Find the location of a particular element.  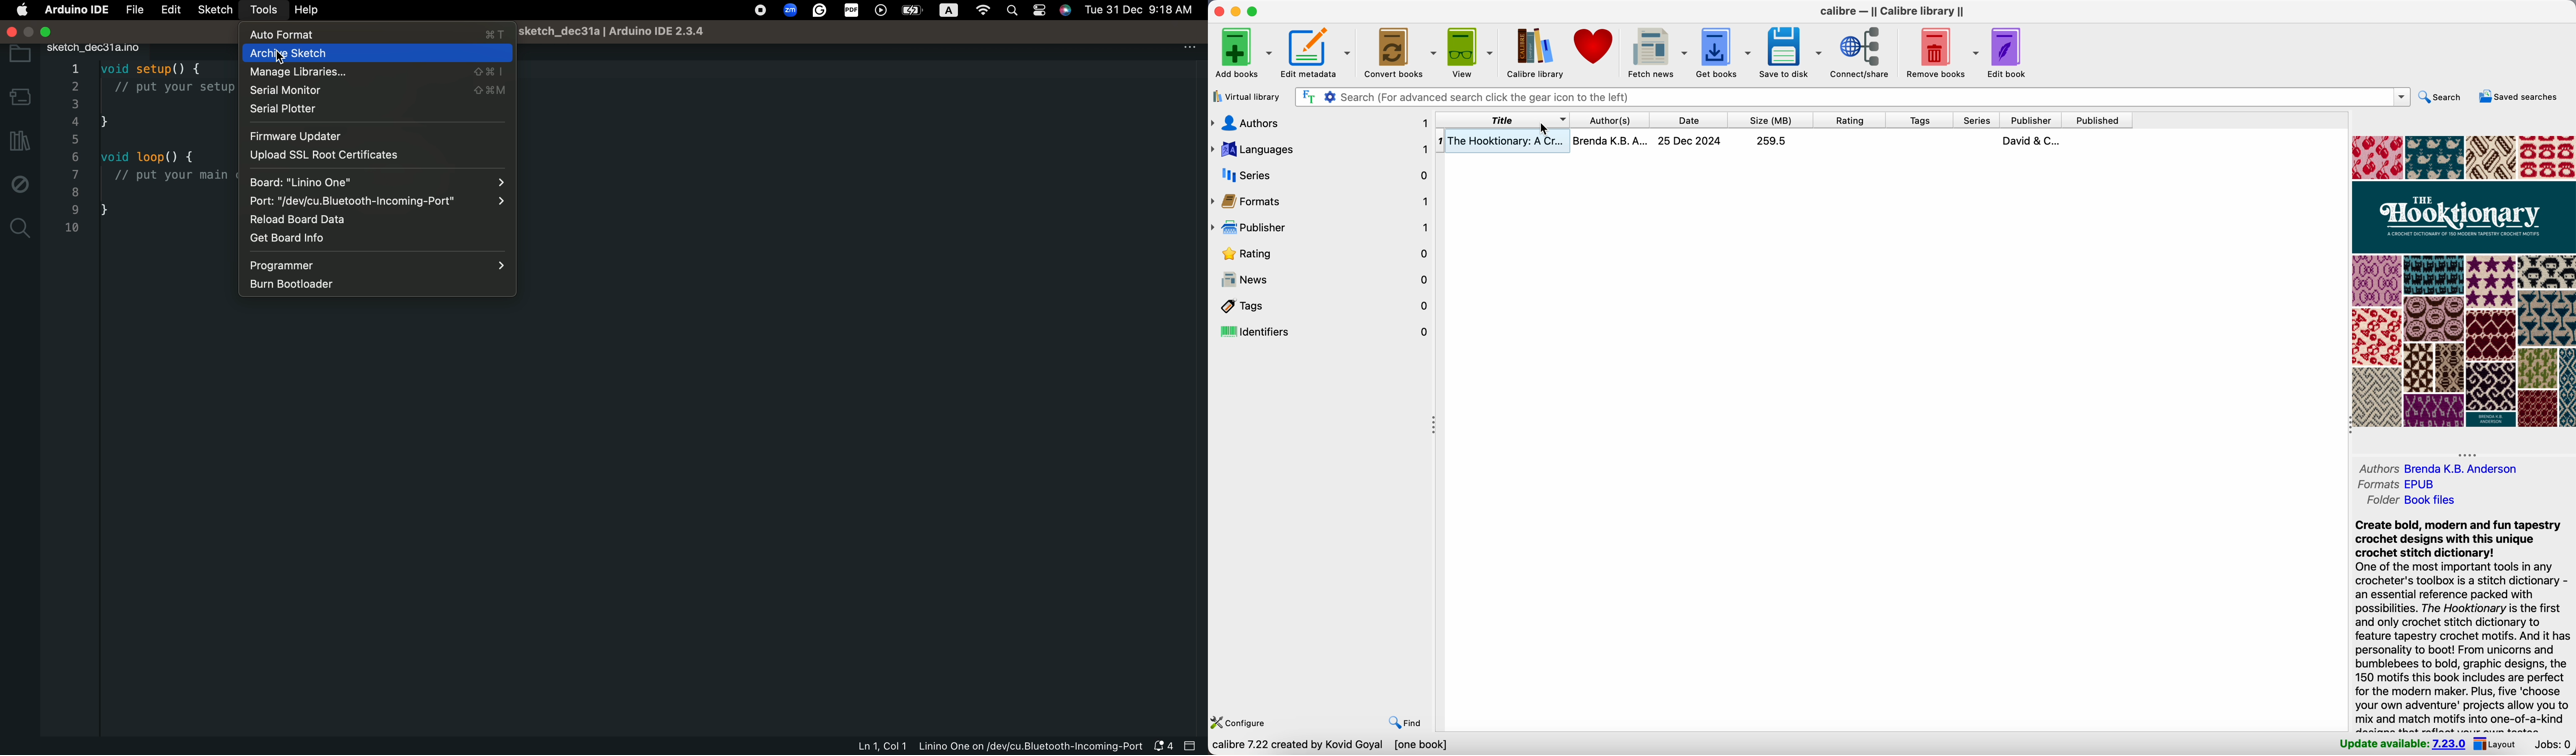

synopsis is located at coordinates (2461, 623).